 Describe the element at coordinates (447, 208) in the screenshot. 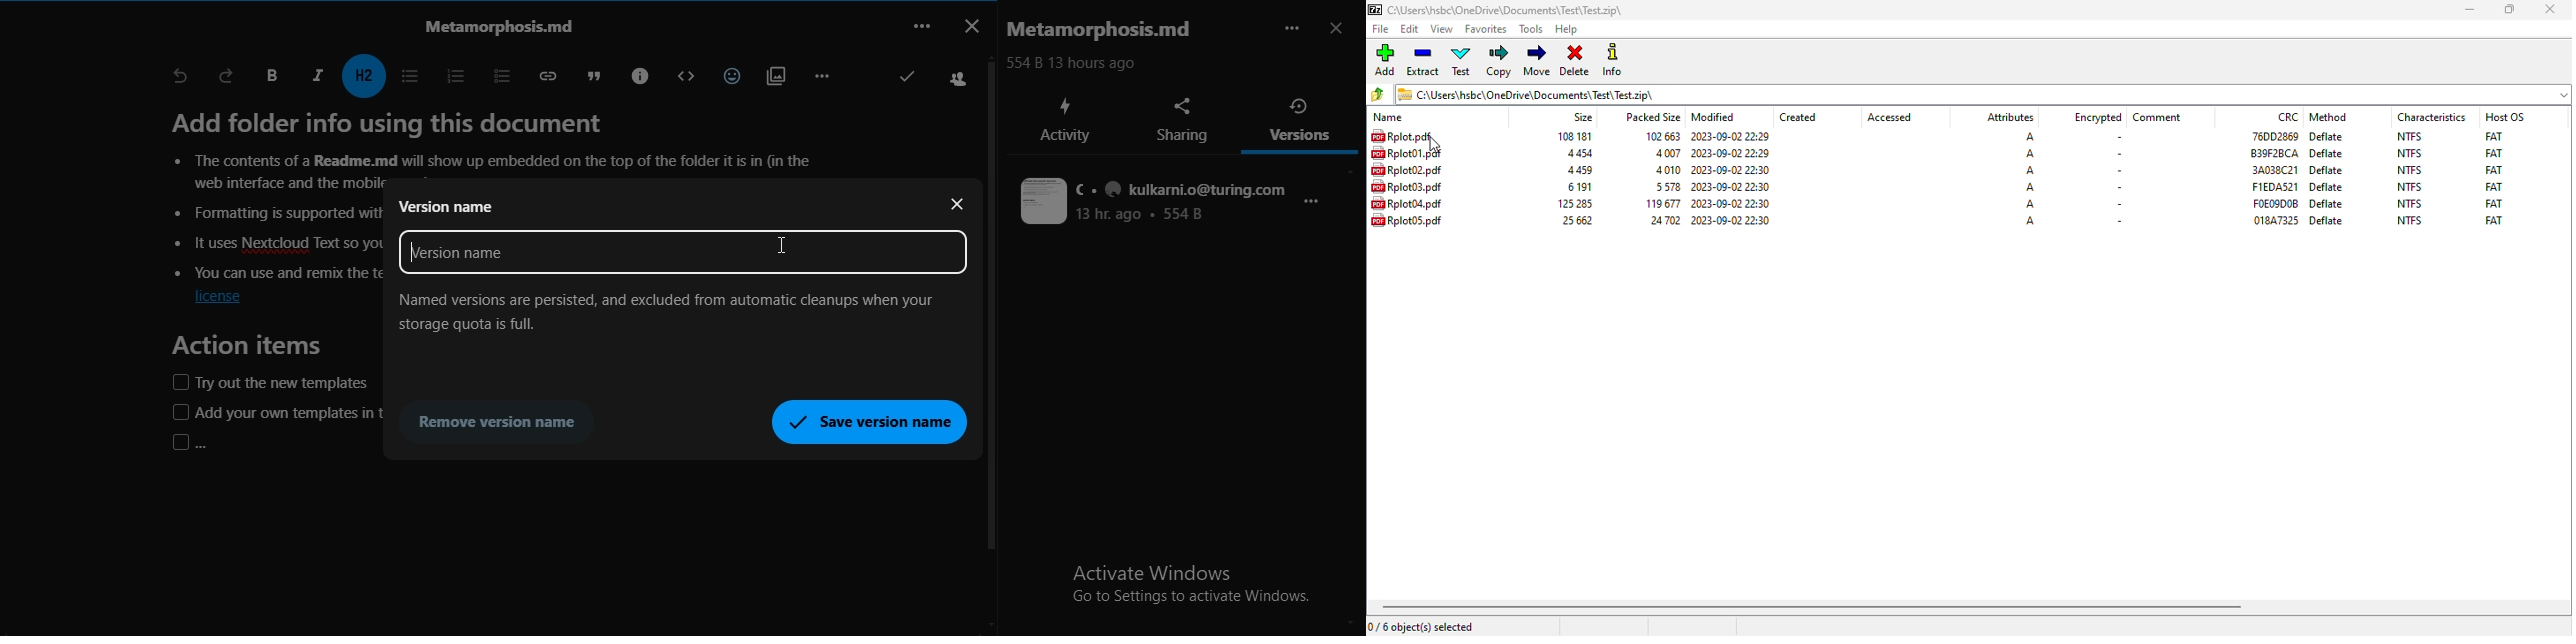

I see `version name` at that location.